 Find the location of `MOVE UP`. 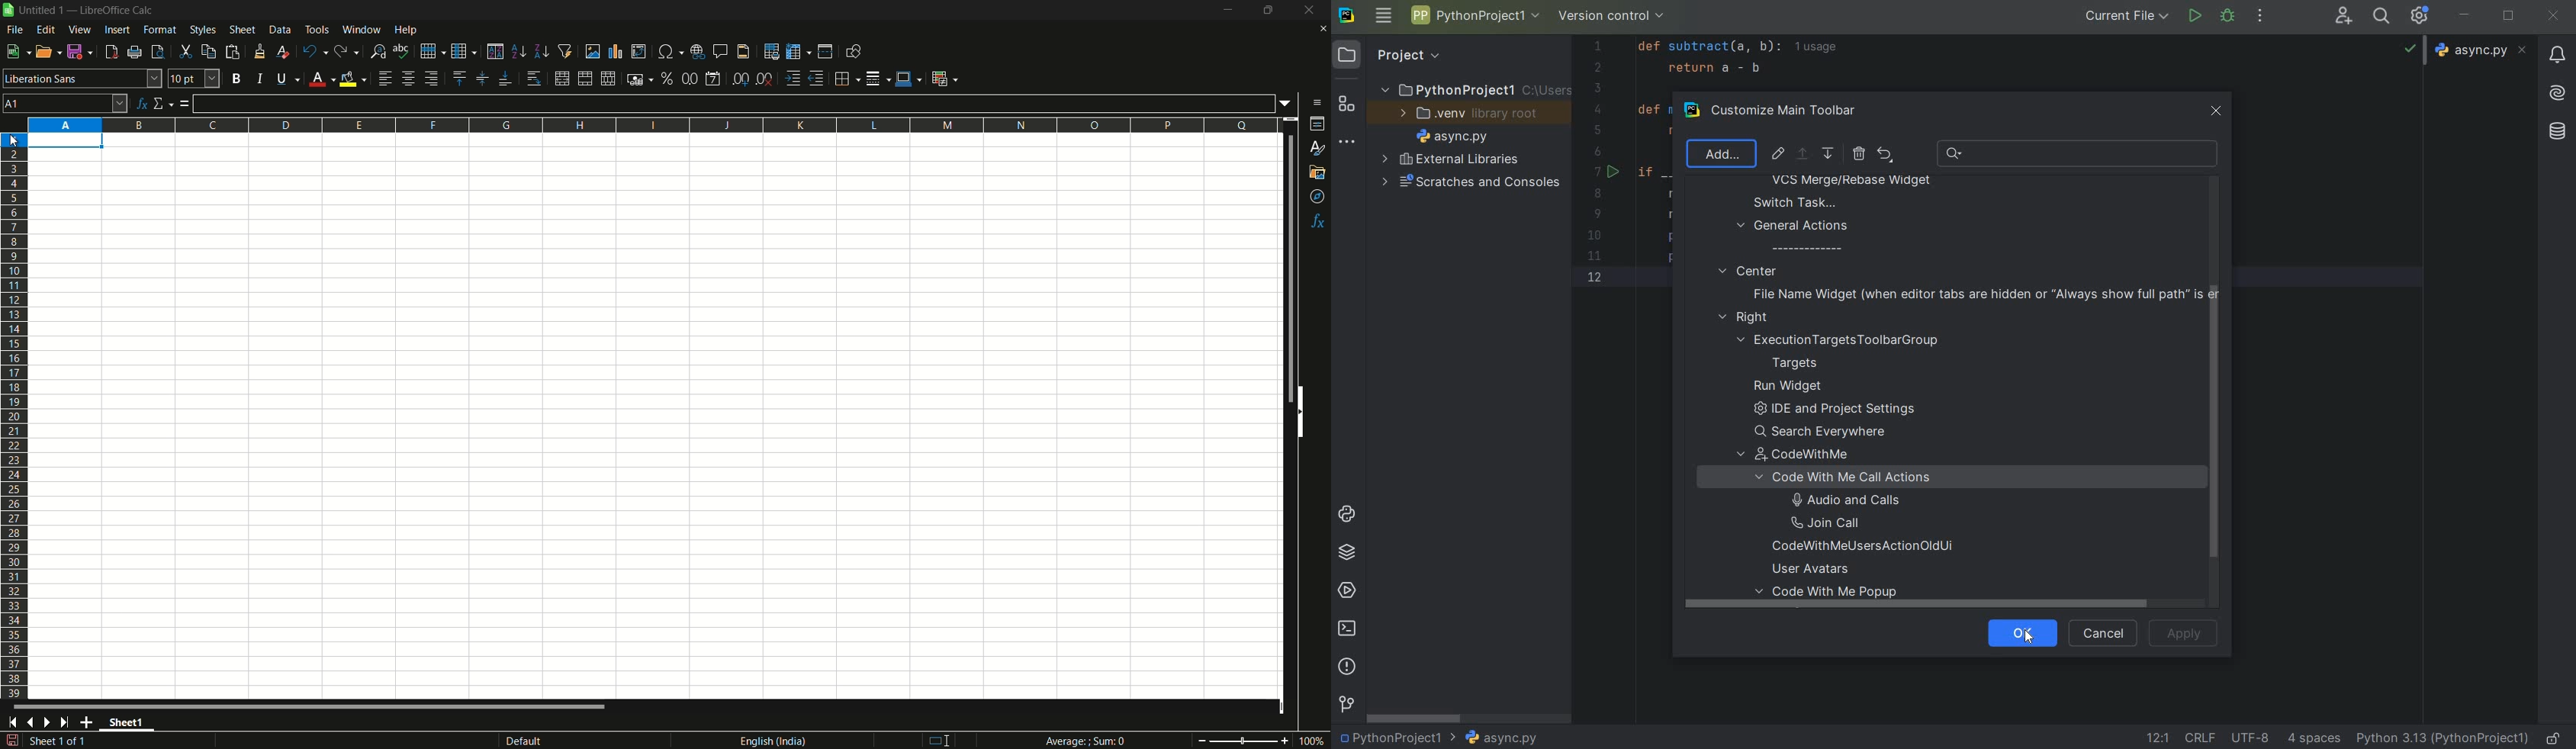

MOVE UP is located at coordinates (1802, 154).